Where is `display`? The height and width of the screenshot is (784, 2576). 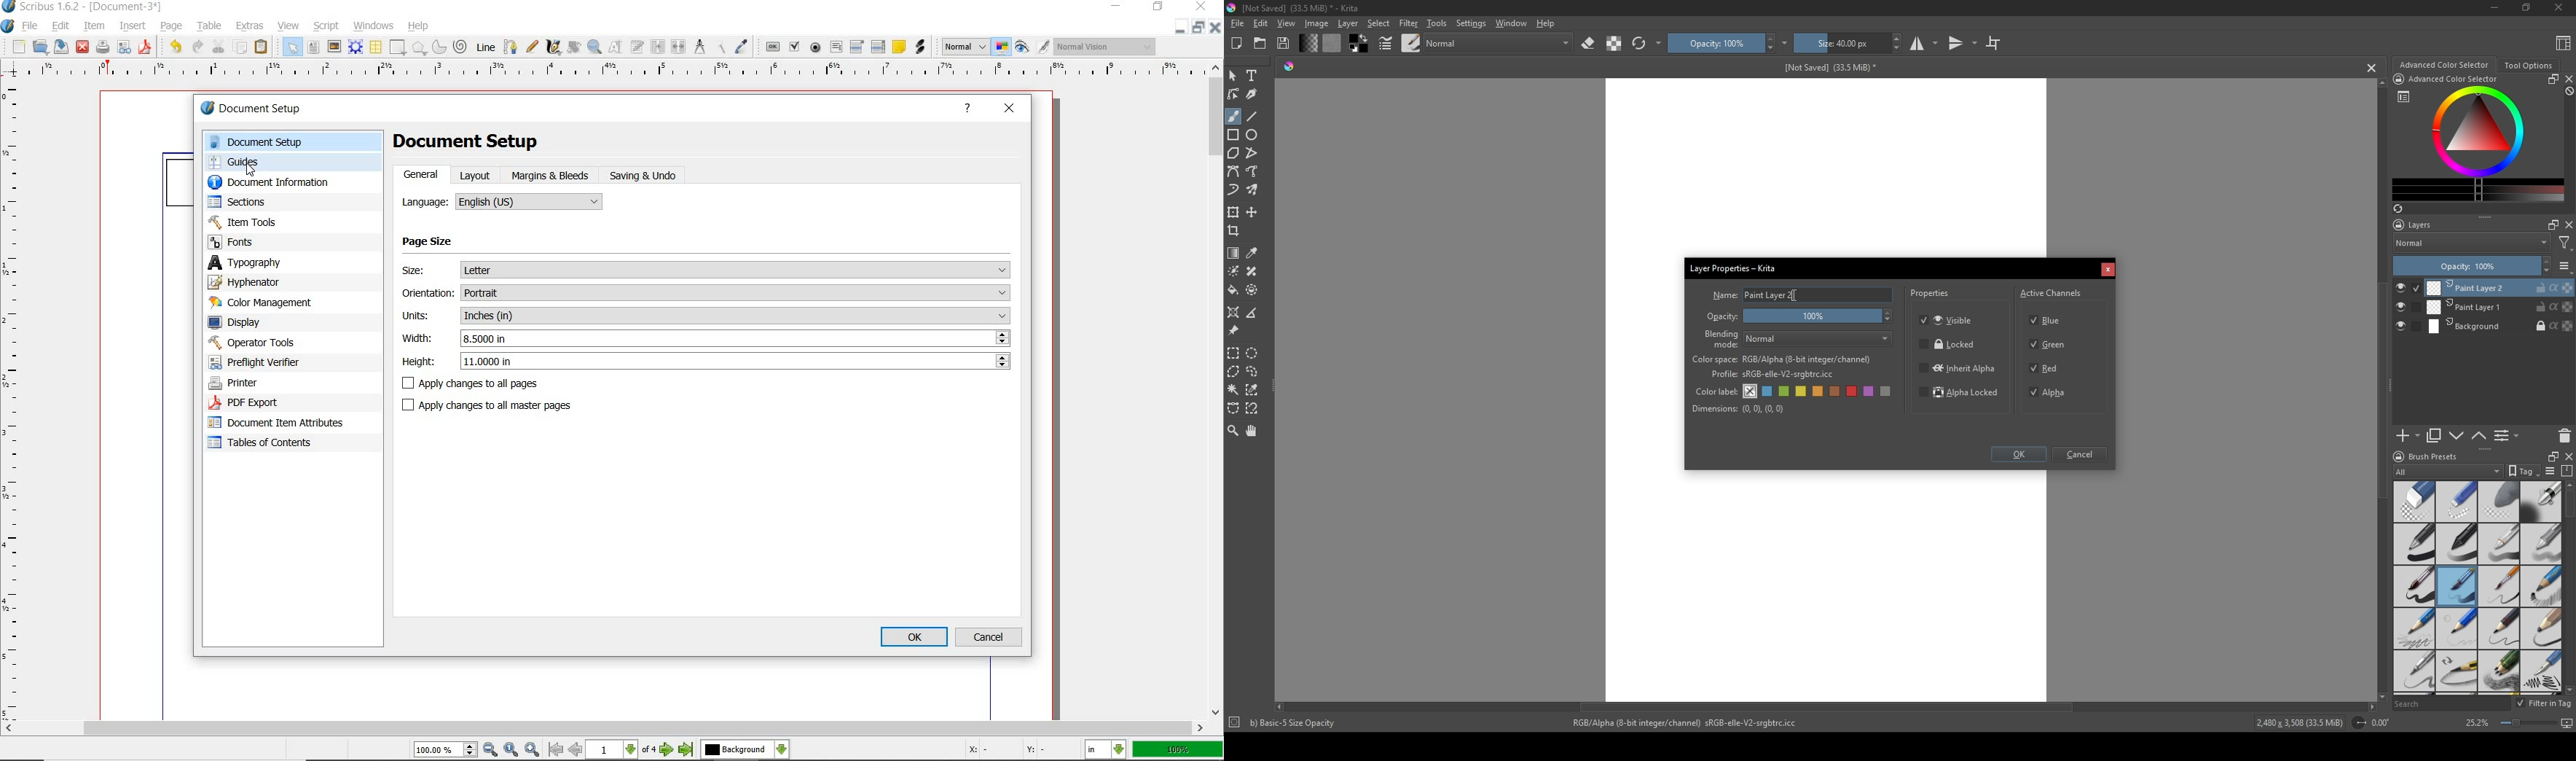
display is located at coordinates (284, 324).